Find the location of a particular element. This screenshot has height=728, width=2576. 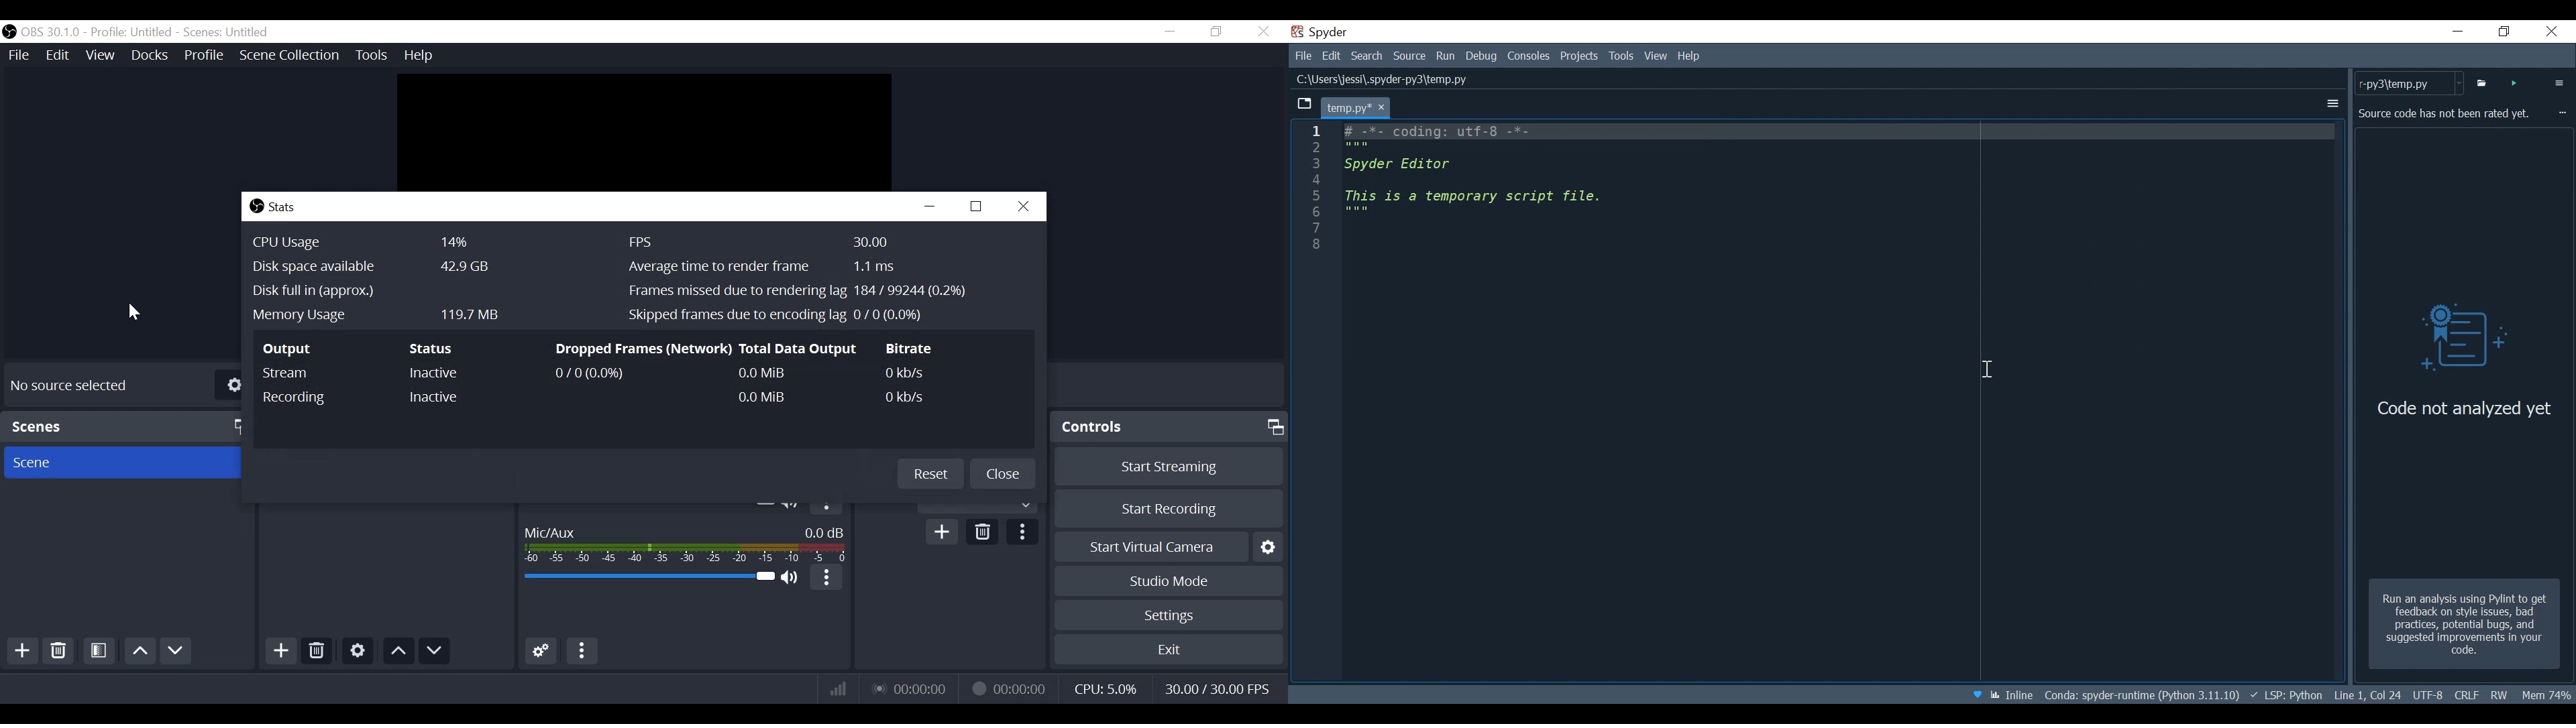

Delete is located at coordinates (58, 652).